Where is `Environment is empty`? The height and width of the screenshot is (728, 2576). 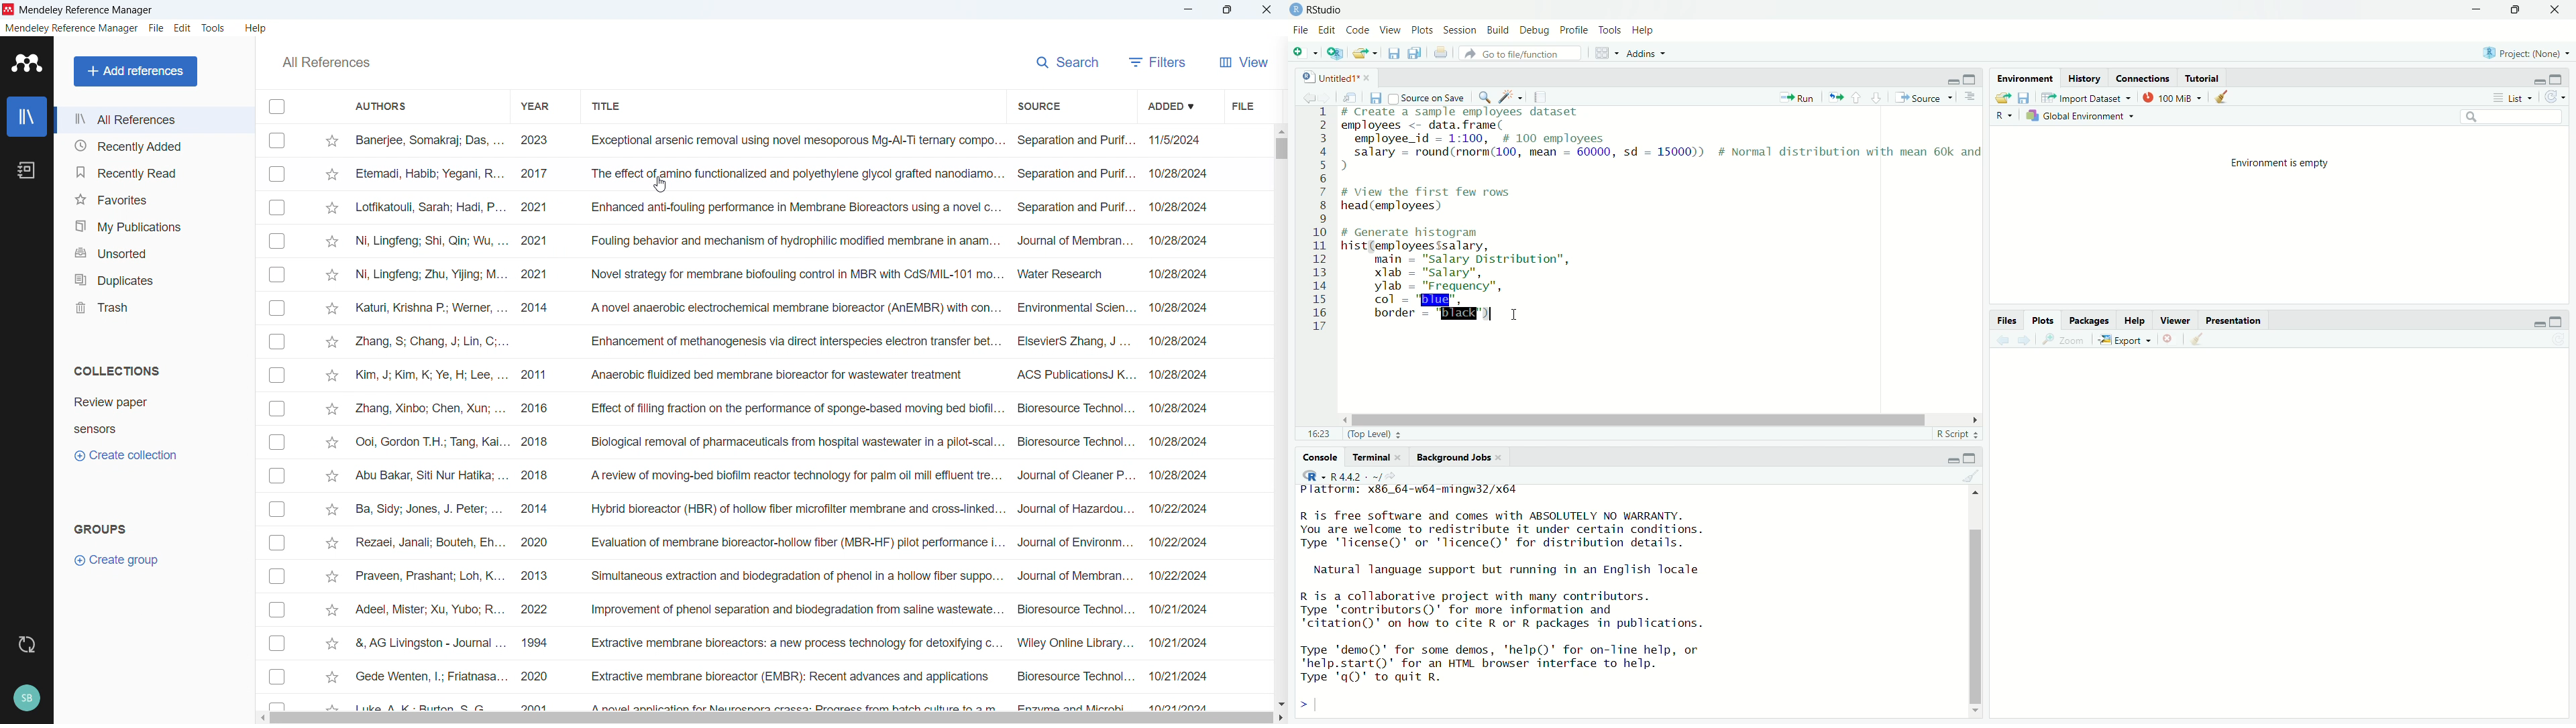 Environment is empty is located at coordinates (2278, 164).